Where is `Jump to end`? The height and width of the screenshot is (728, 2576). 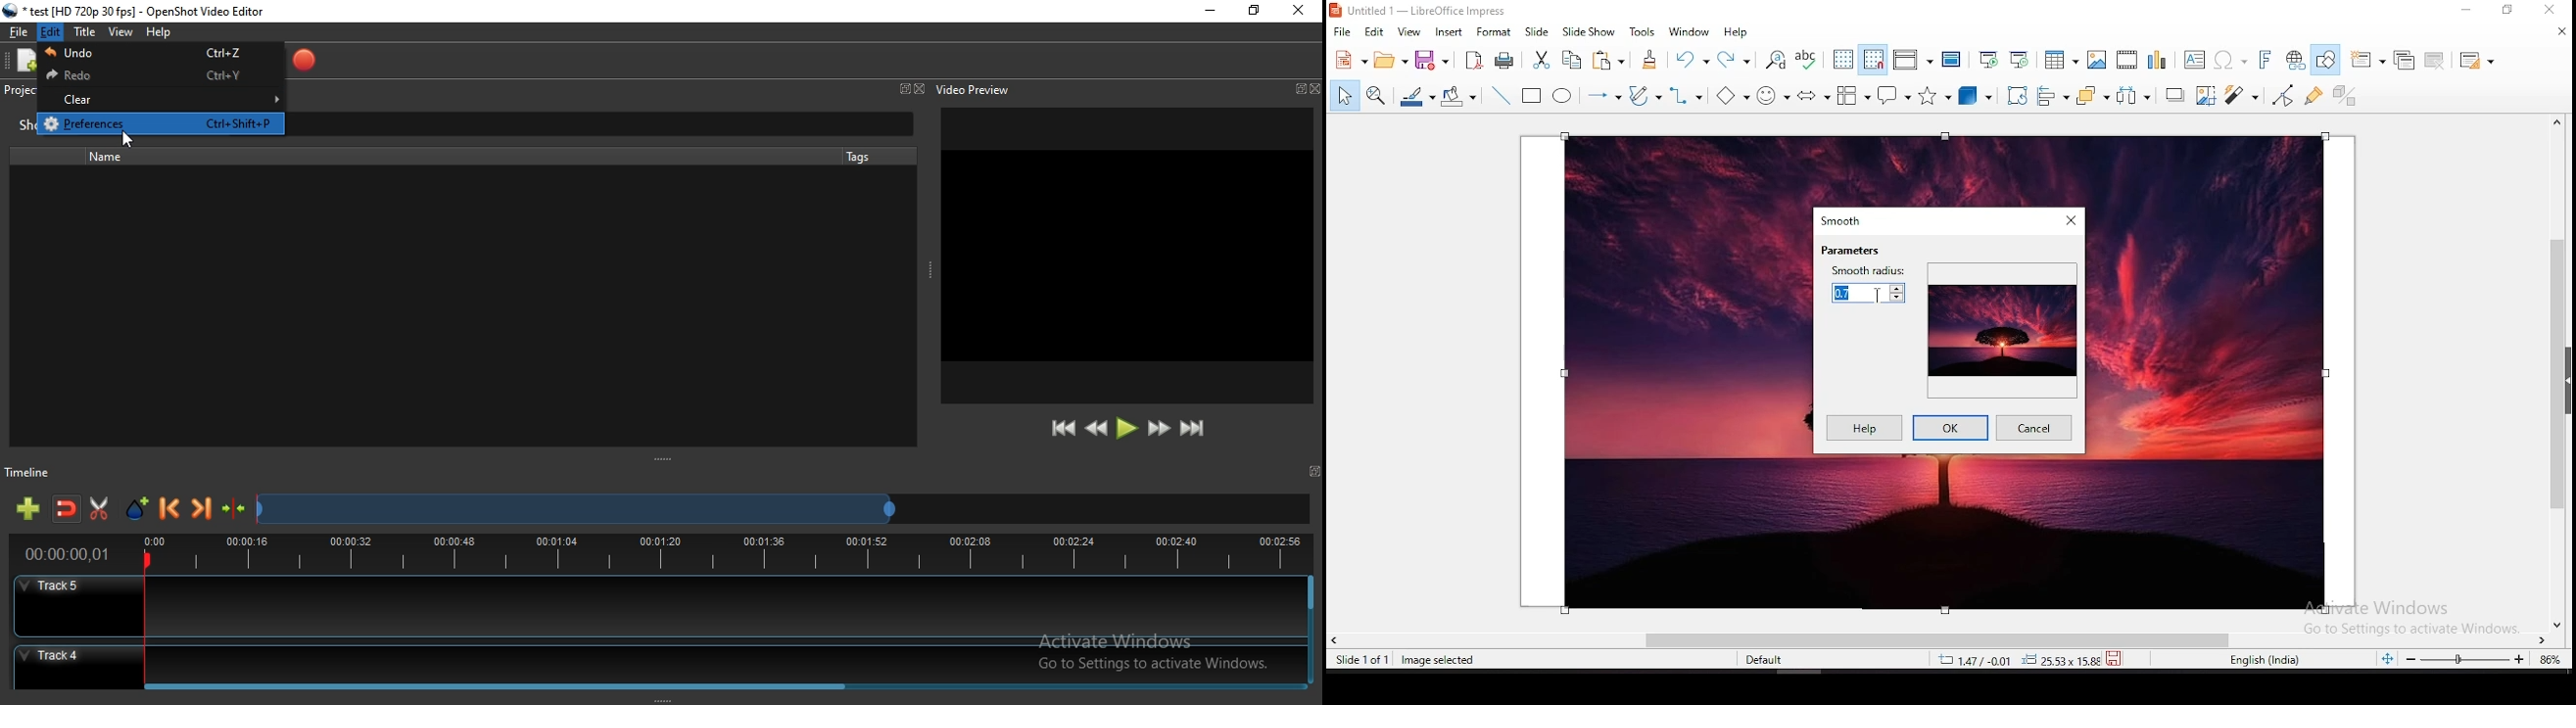 Jump to end is located at coordinates (1194, 429).